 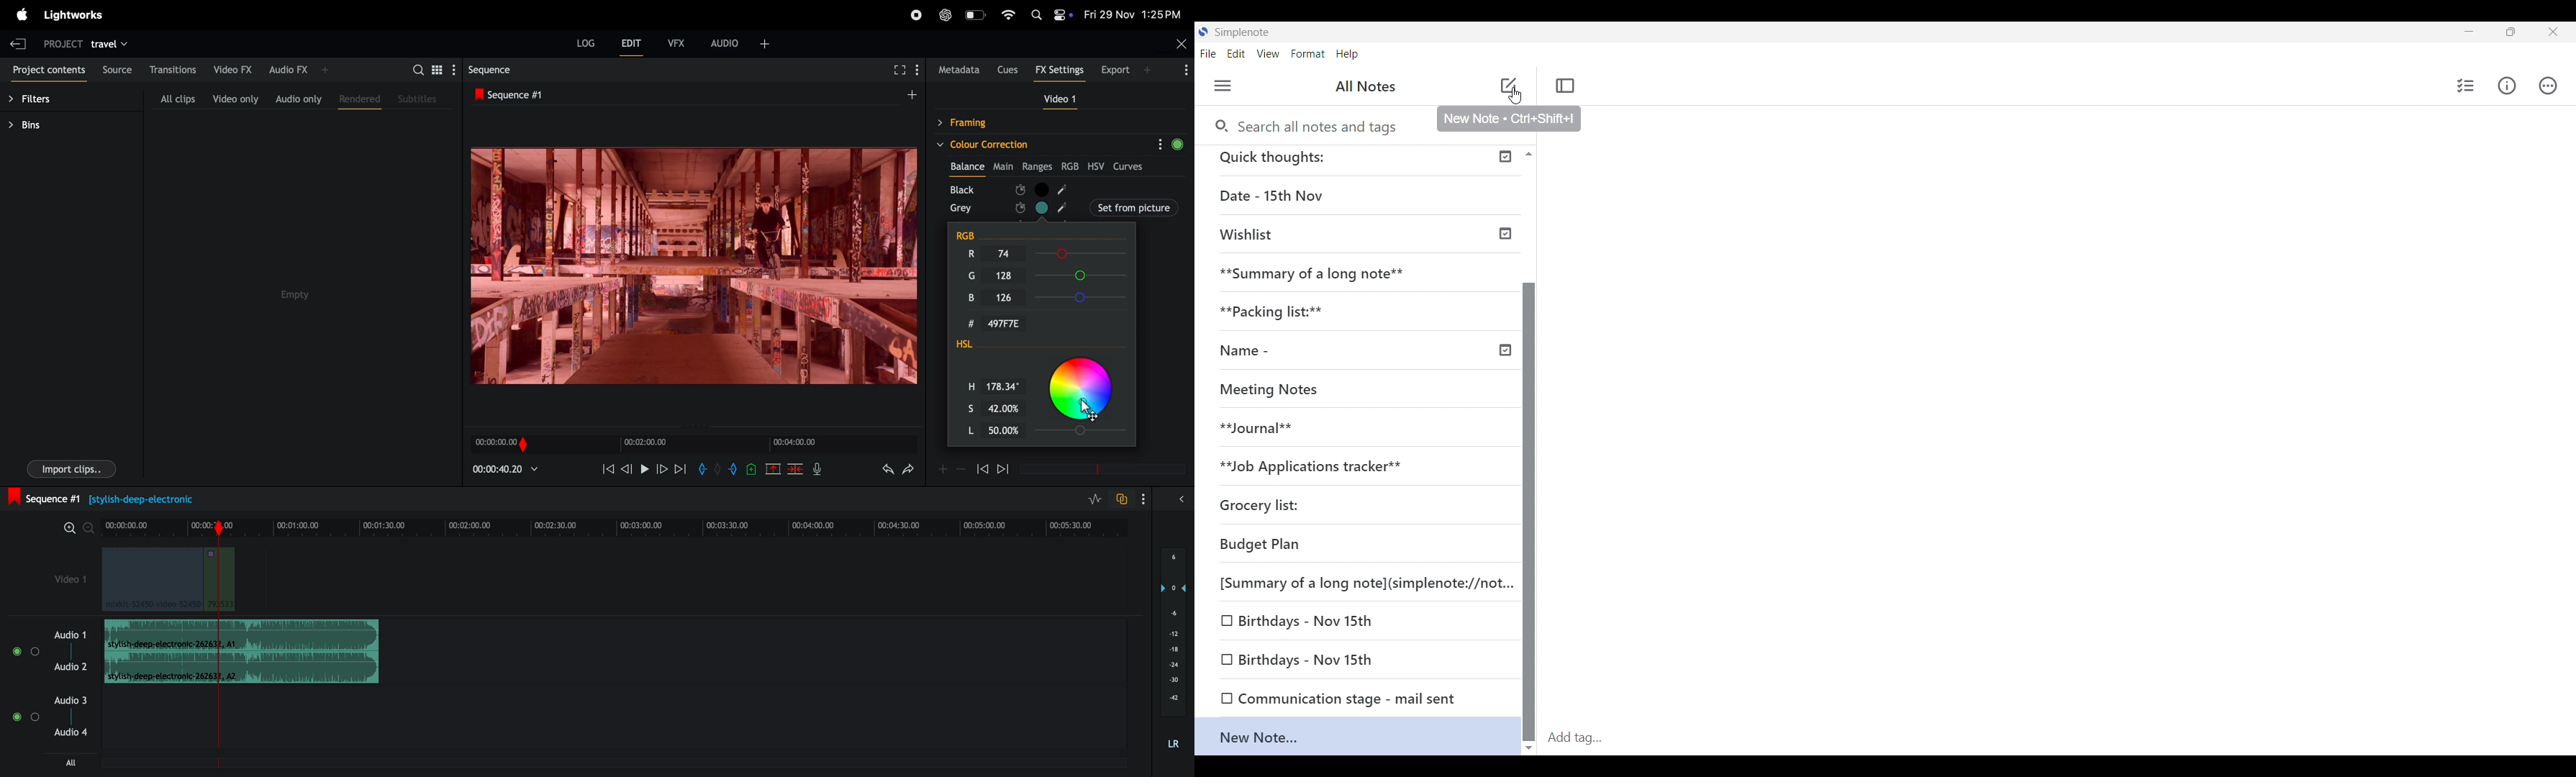 I want to click on rgb, so click(x=1072, y=166).